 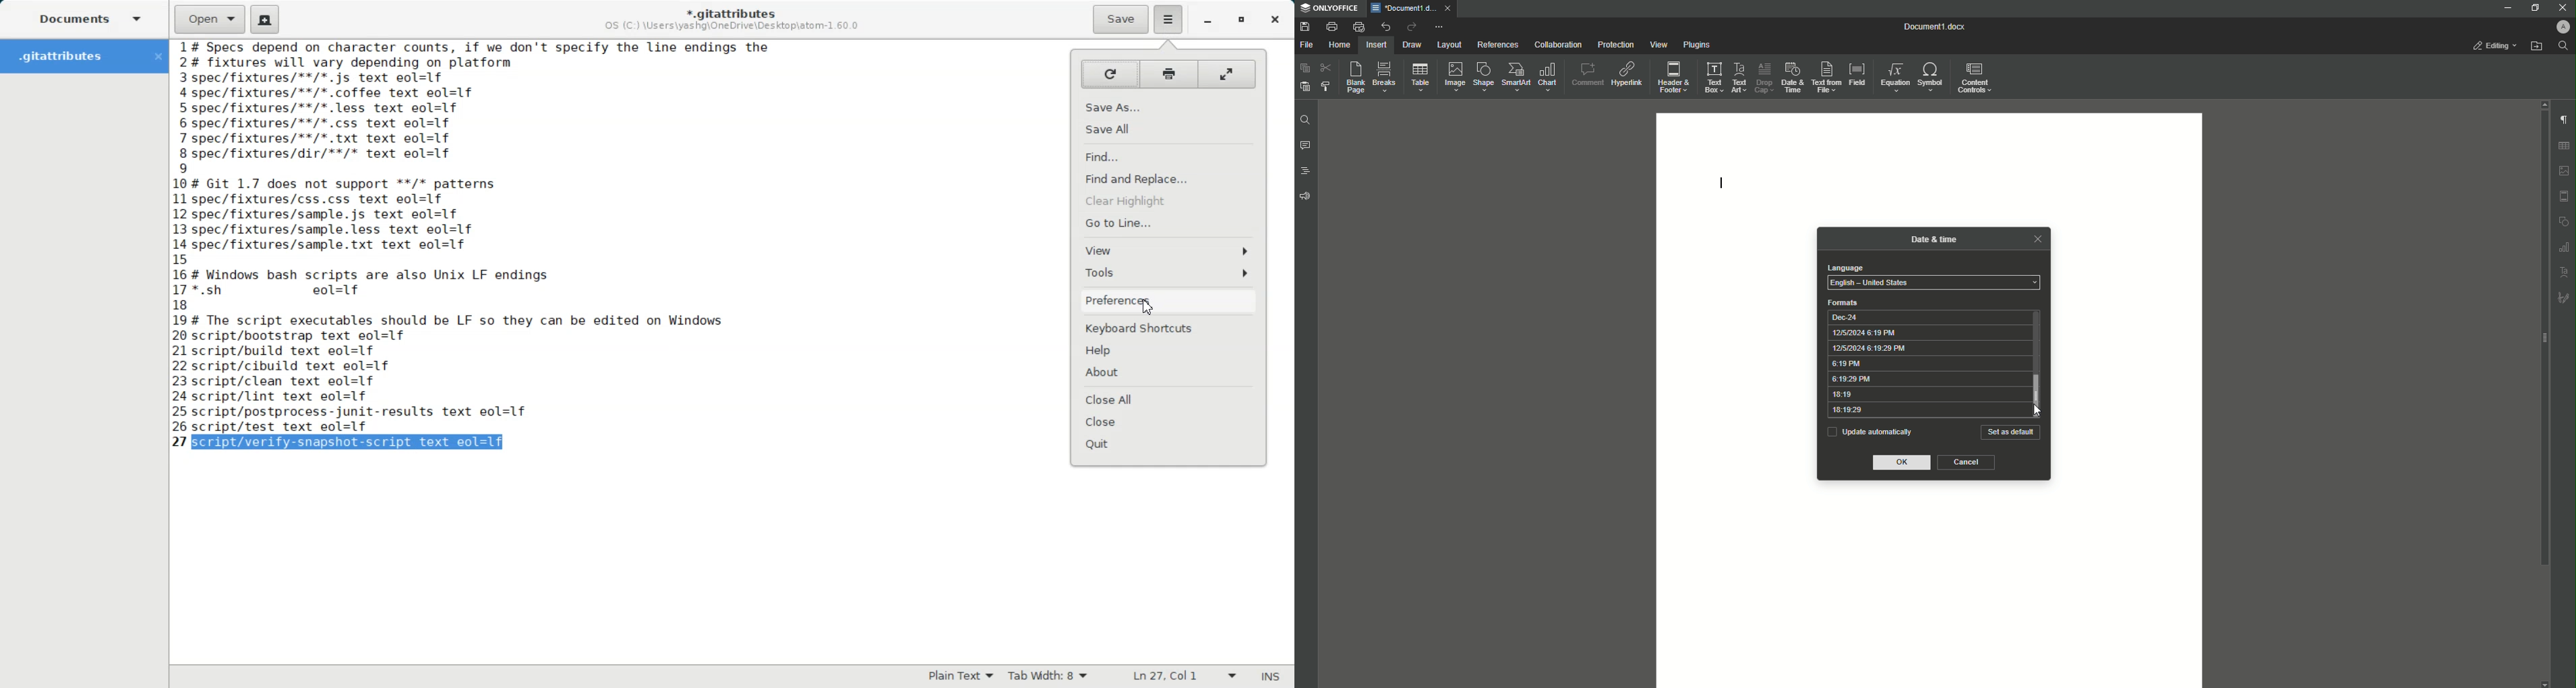 What do you see at coordinates (1858, 74) in the screenshot?
I see `Field` at bounding box center [1858, 74].